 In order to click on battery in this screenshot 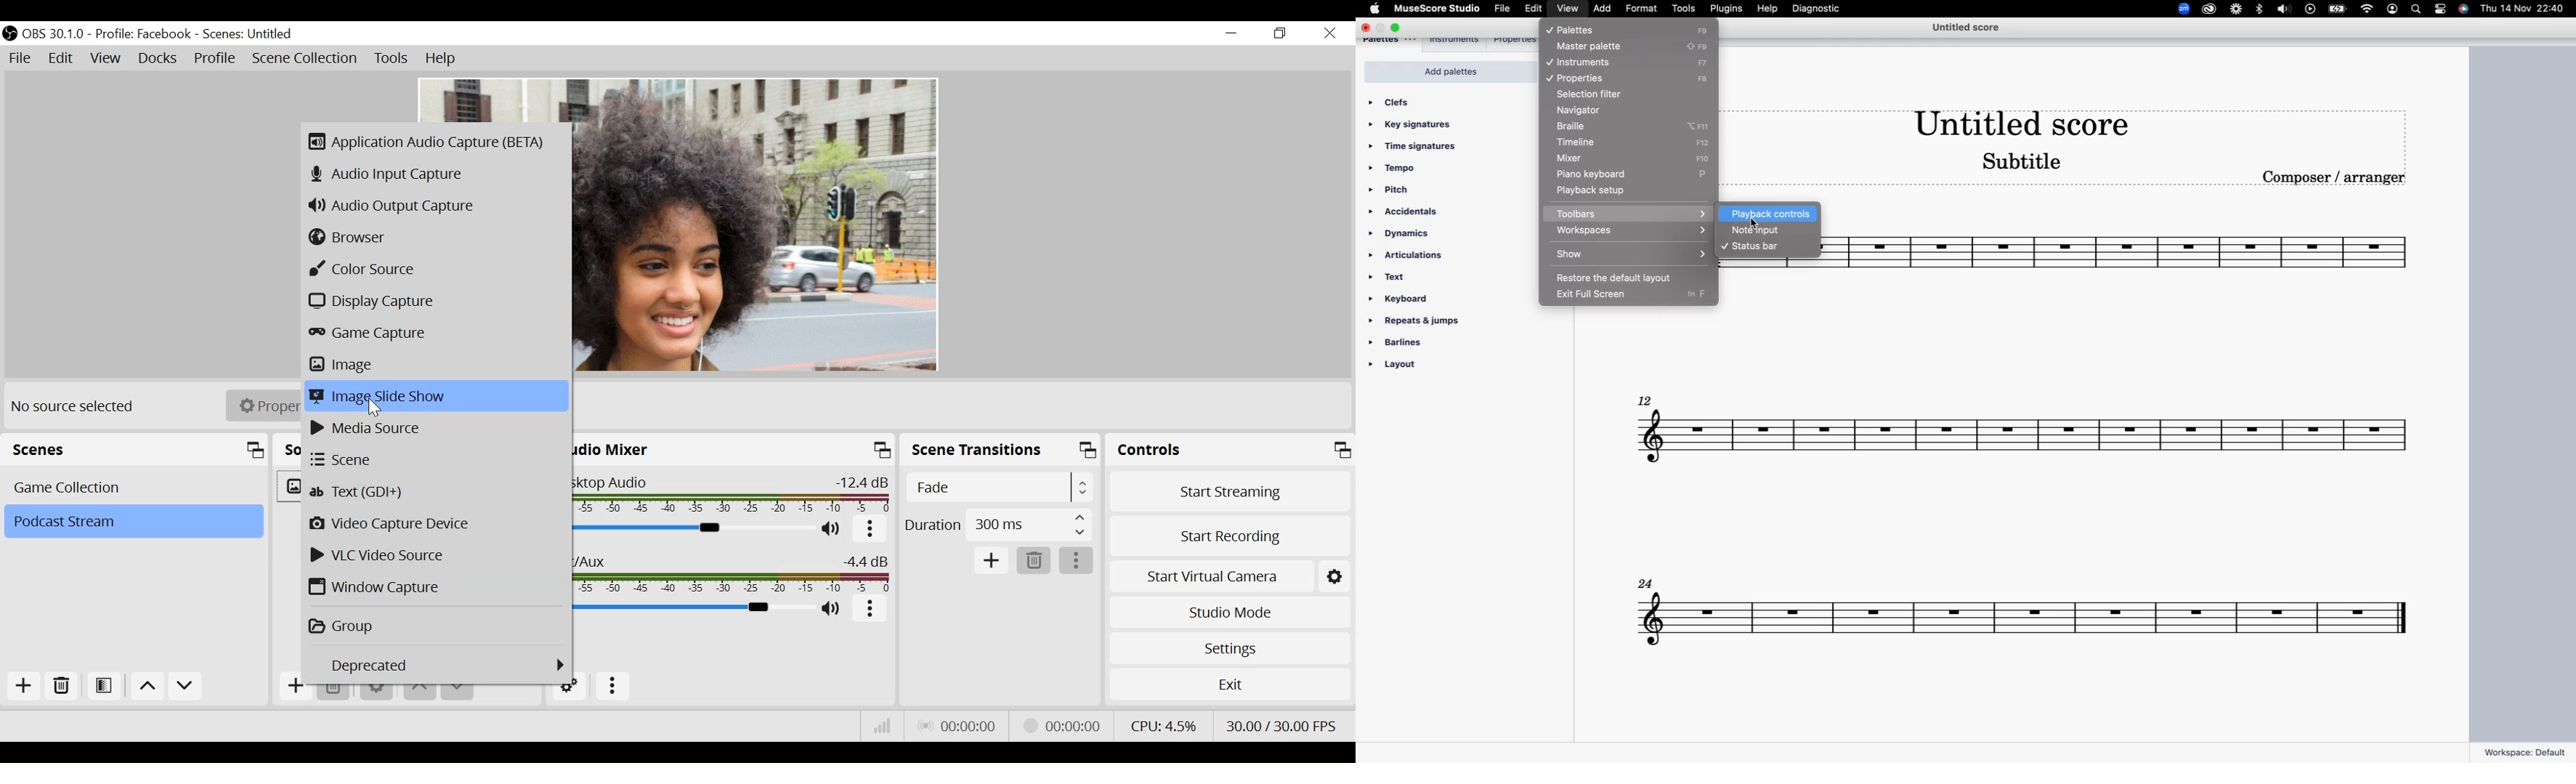, I will do `click(2338, 10)`.